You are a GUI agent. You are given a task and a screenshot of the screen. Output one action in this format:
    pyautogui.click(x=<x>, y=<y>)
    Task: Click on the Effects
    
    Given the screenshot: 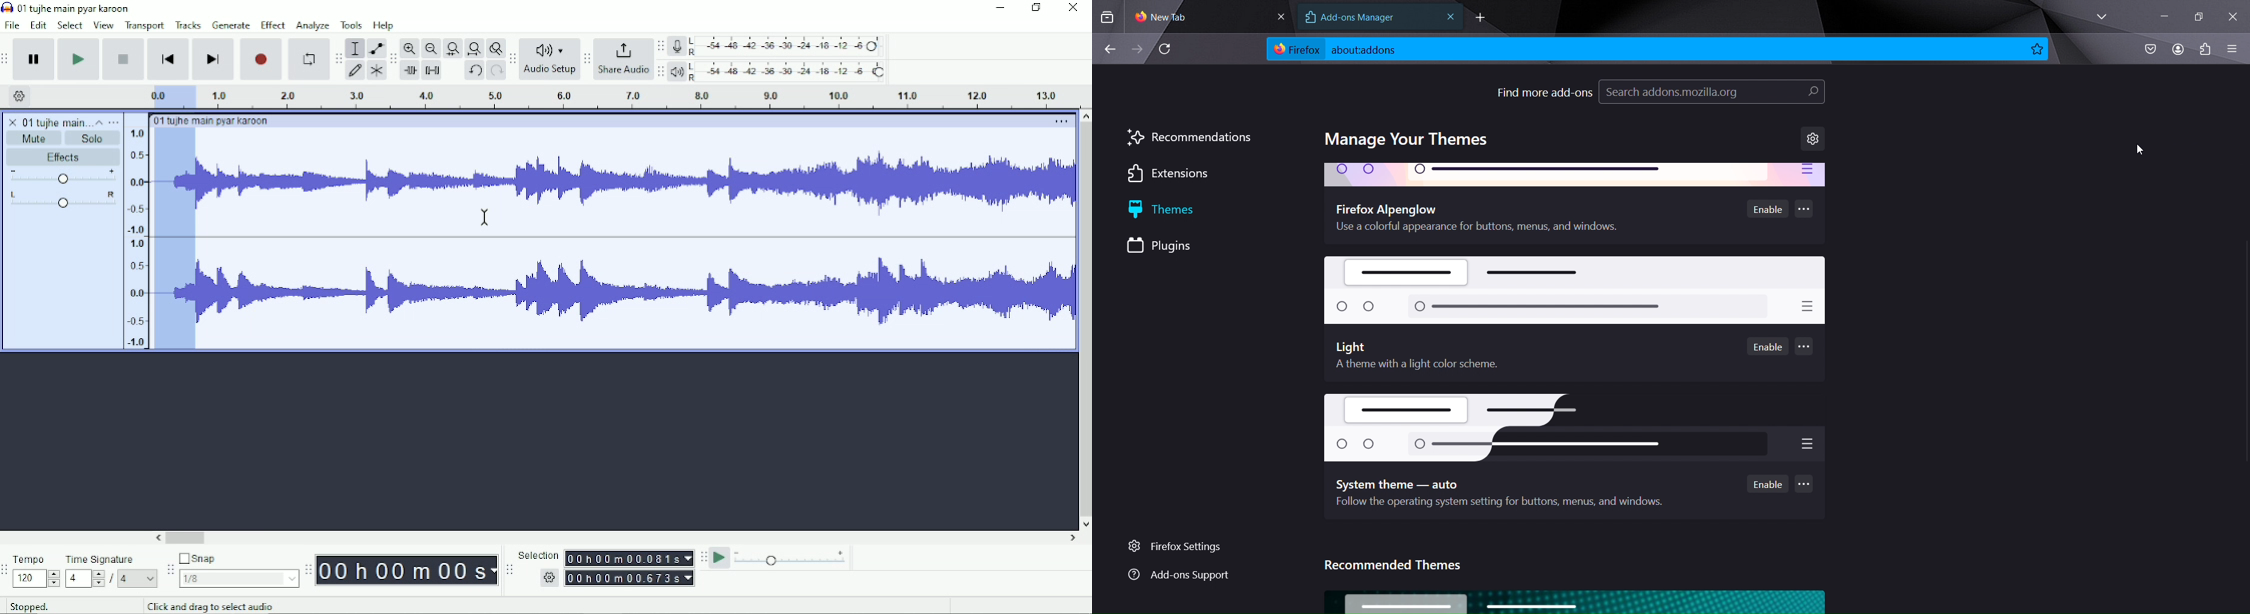 What is the action you would take?
    pyautogui.click(x=63, y=158)
    